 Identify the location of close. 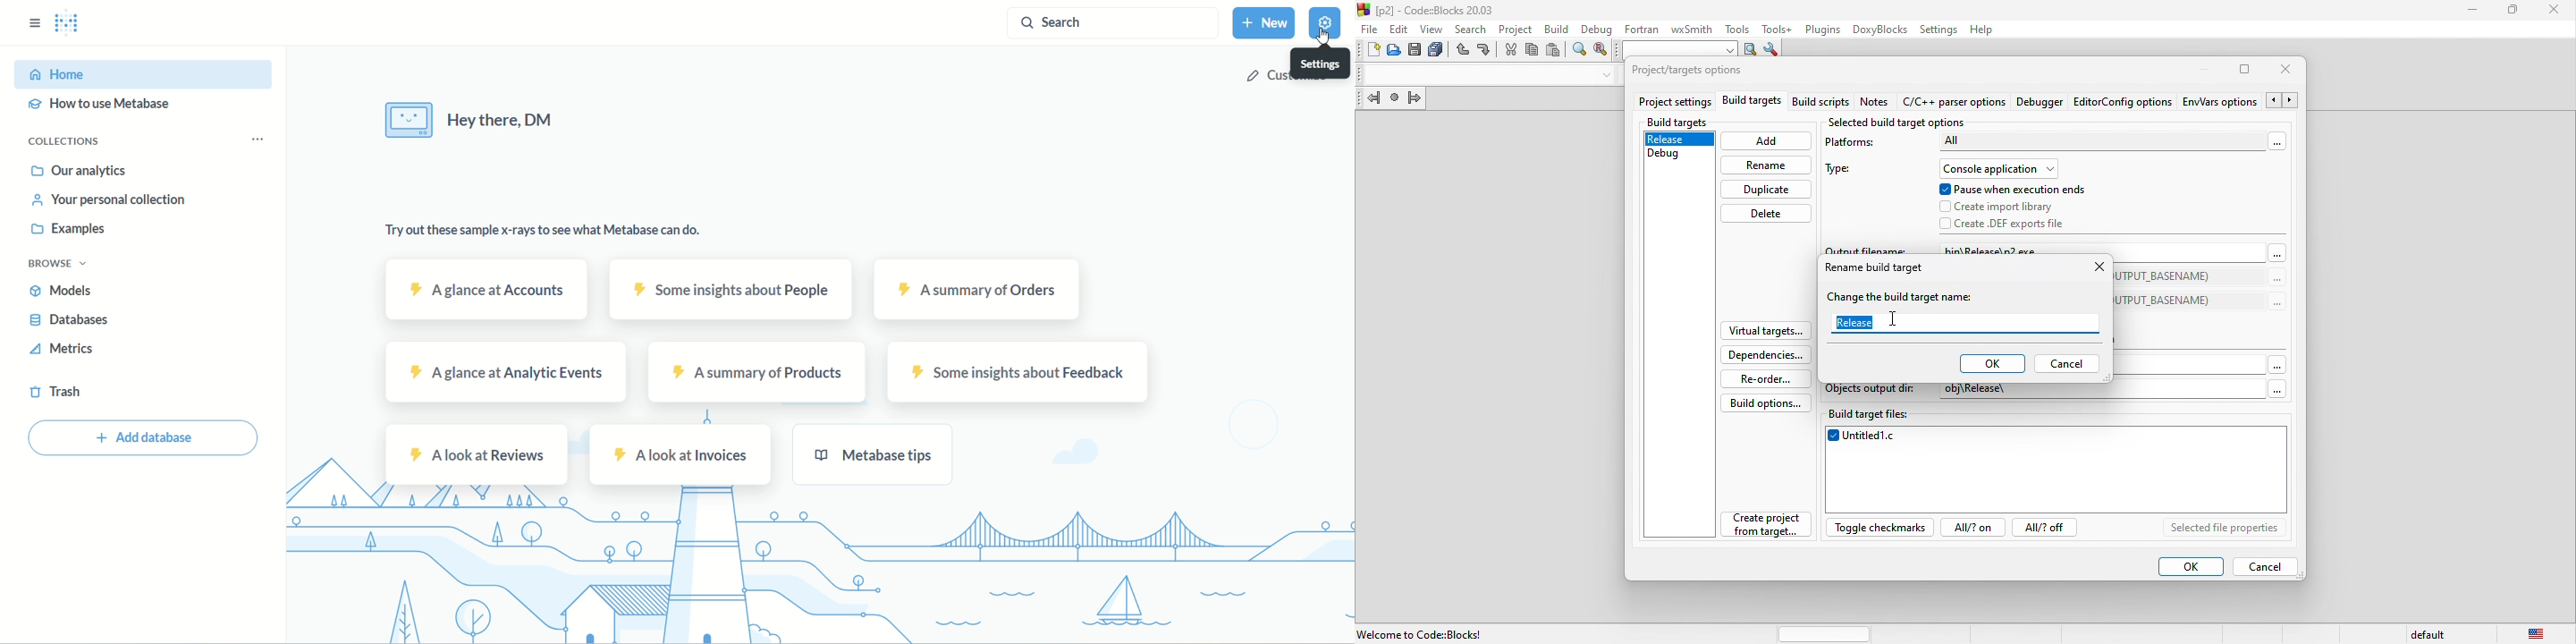
(2552, 11).